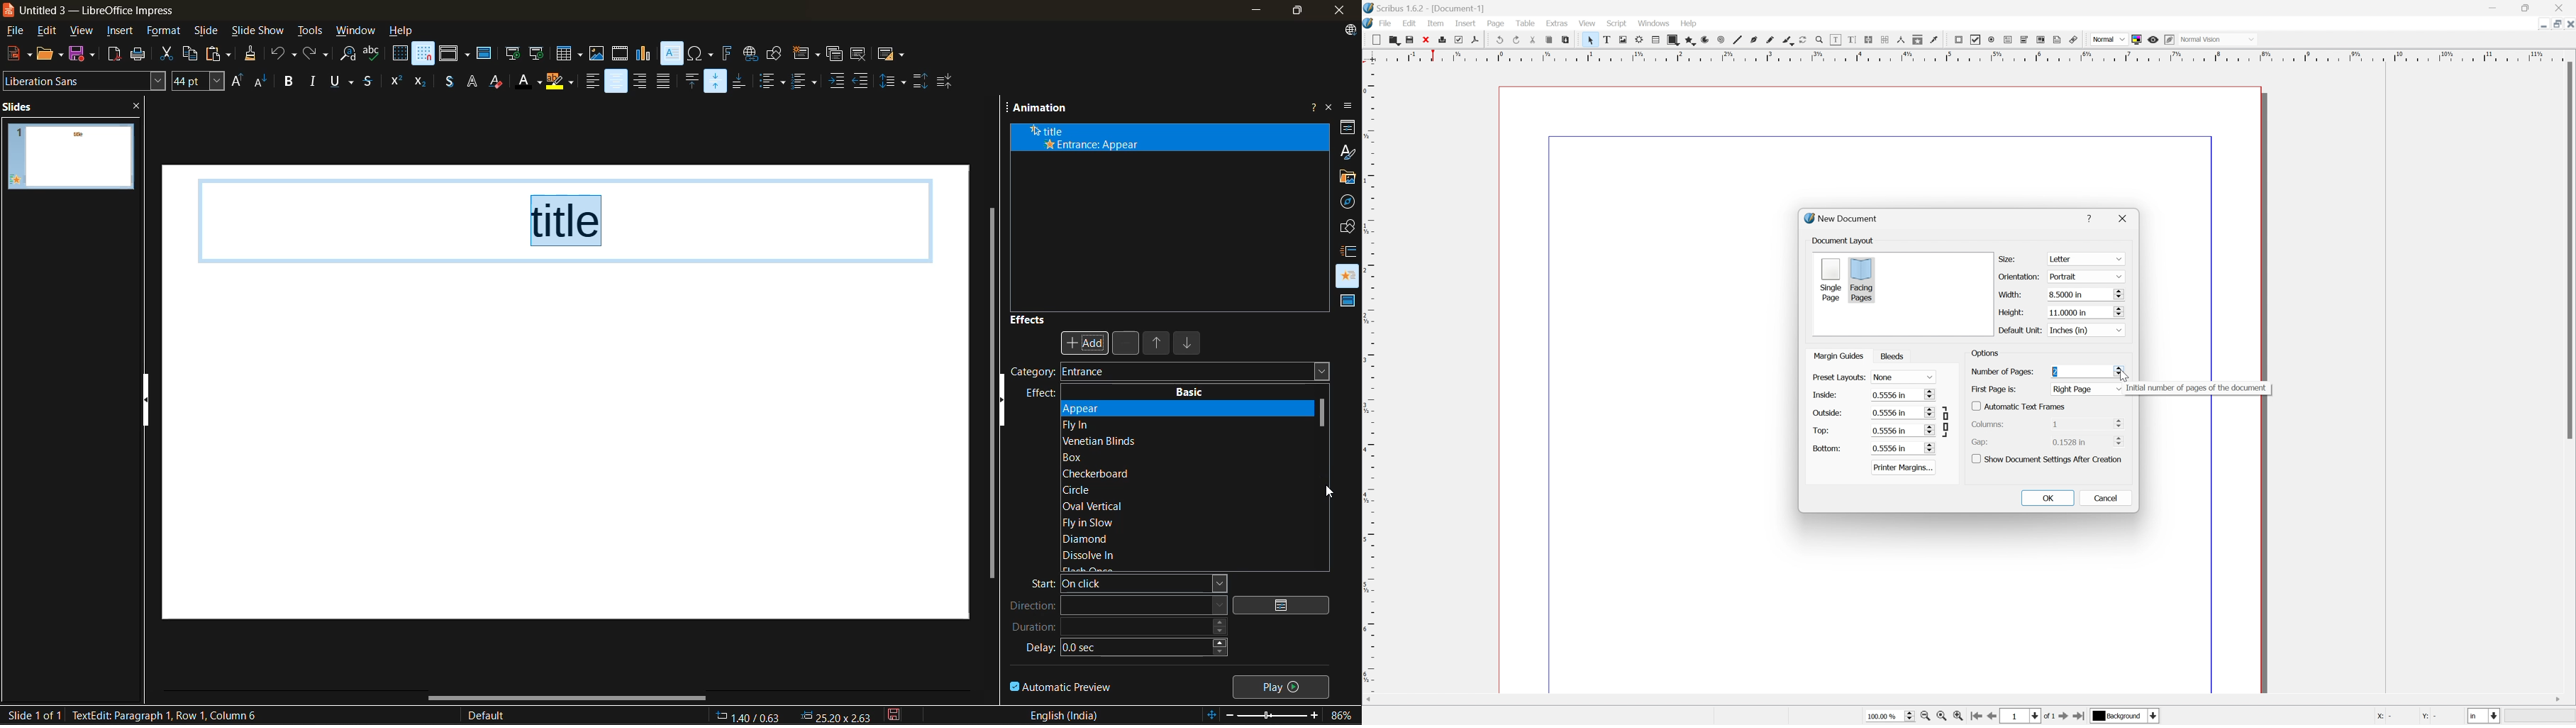 The height and width of the screenshot is (728, 2576). I want to click on new slide, so click(805, 55).